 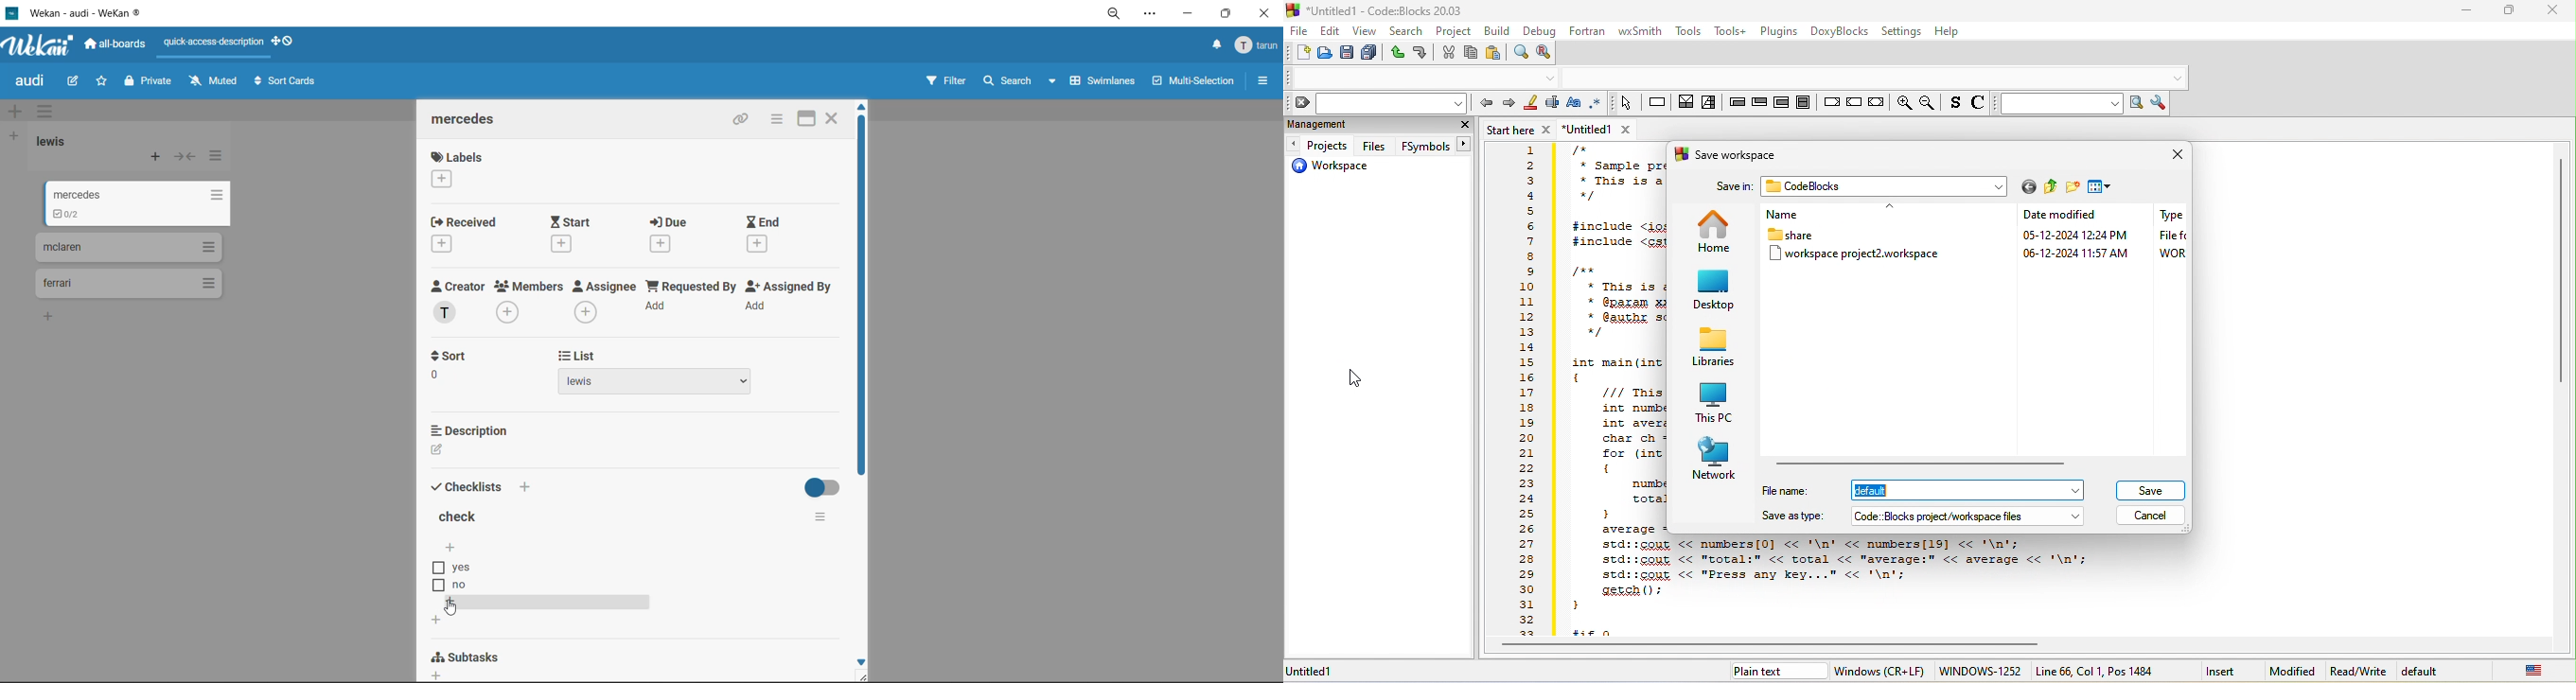 What do you see at coordinates (1448, 53) in the screenshot?
I see `cut` at bounding box center [1448, 53].